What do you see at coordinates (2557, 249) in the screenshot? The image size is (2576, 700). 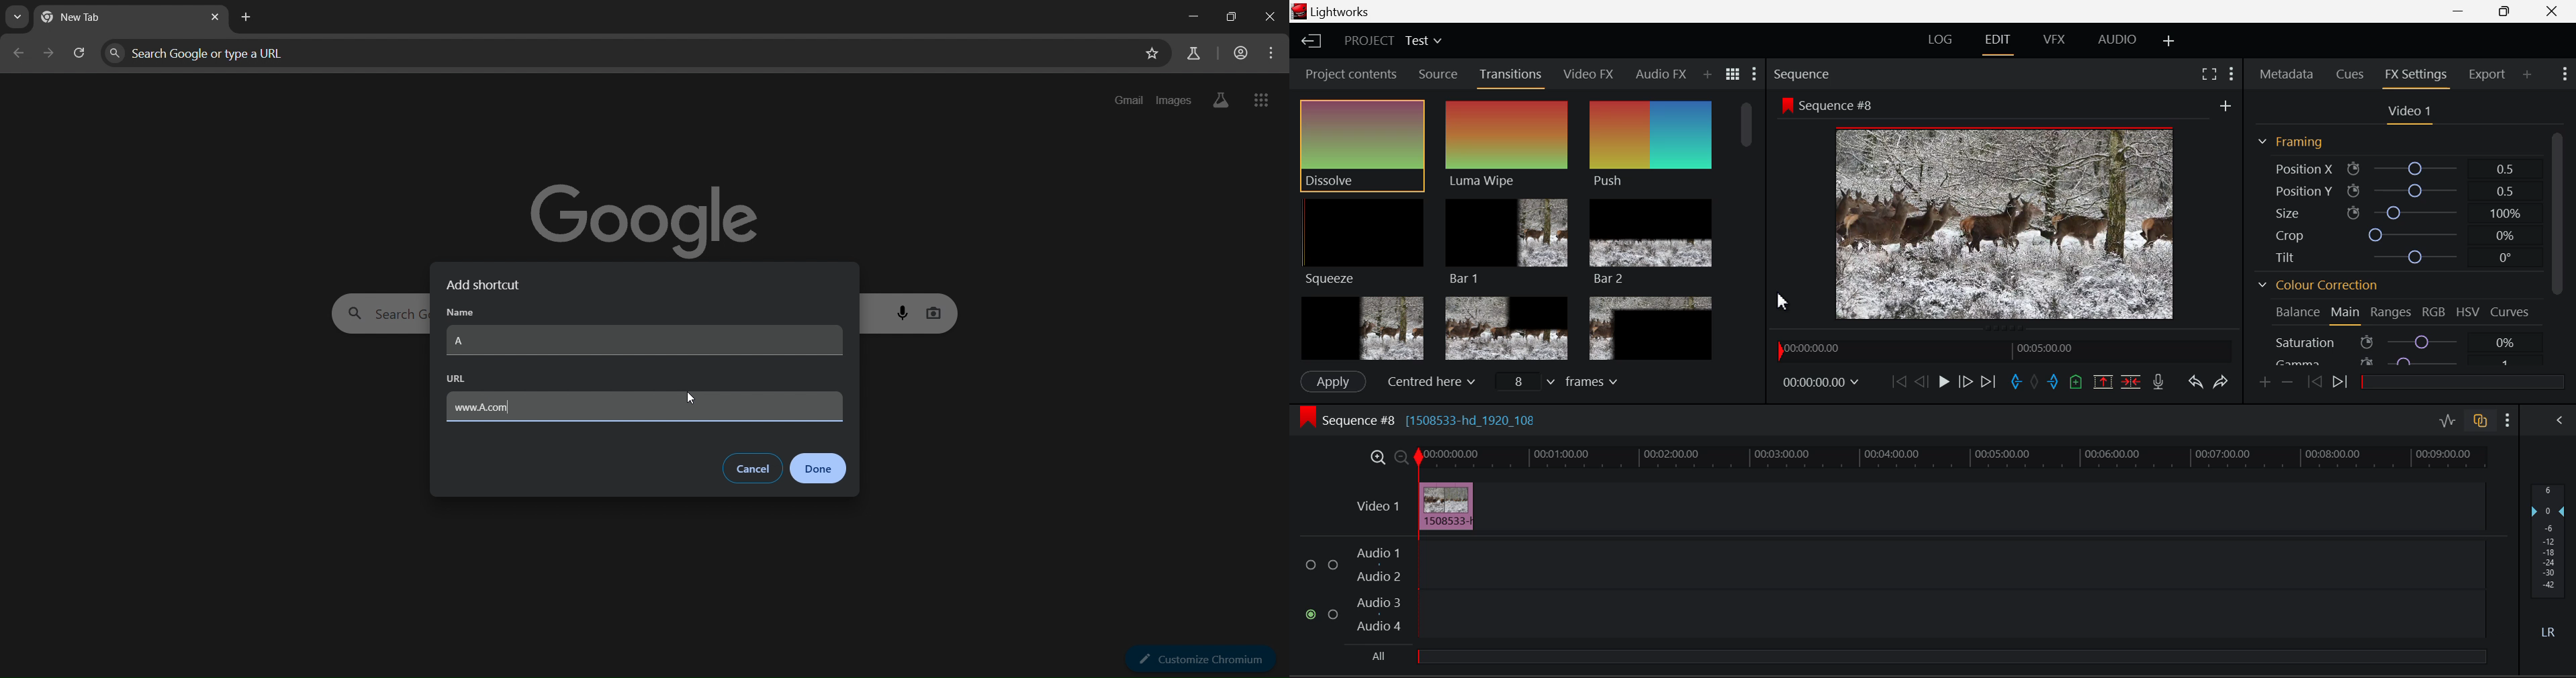 I see `Scroll Bar` at bounding box center [2557, 249].